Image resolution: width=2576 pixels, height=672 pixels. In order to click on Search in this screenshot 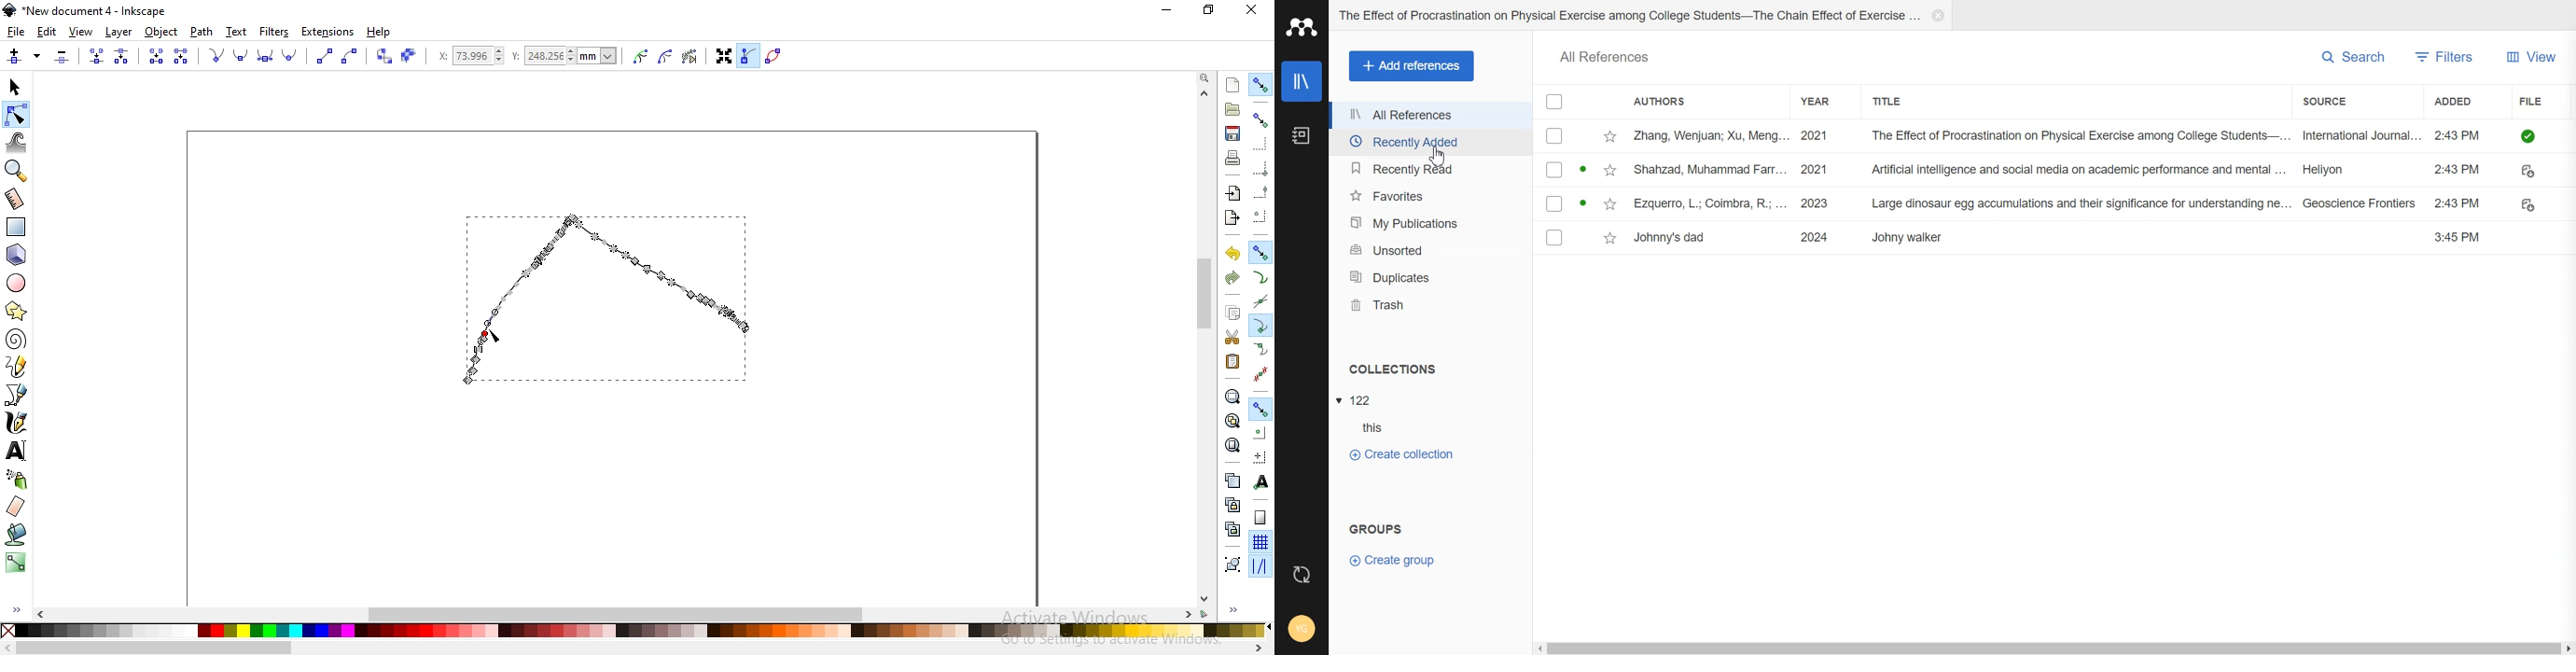, I will do `click(2354, 57)`.